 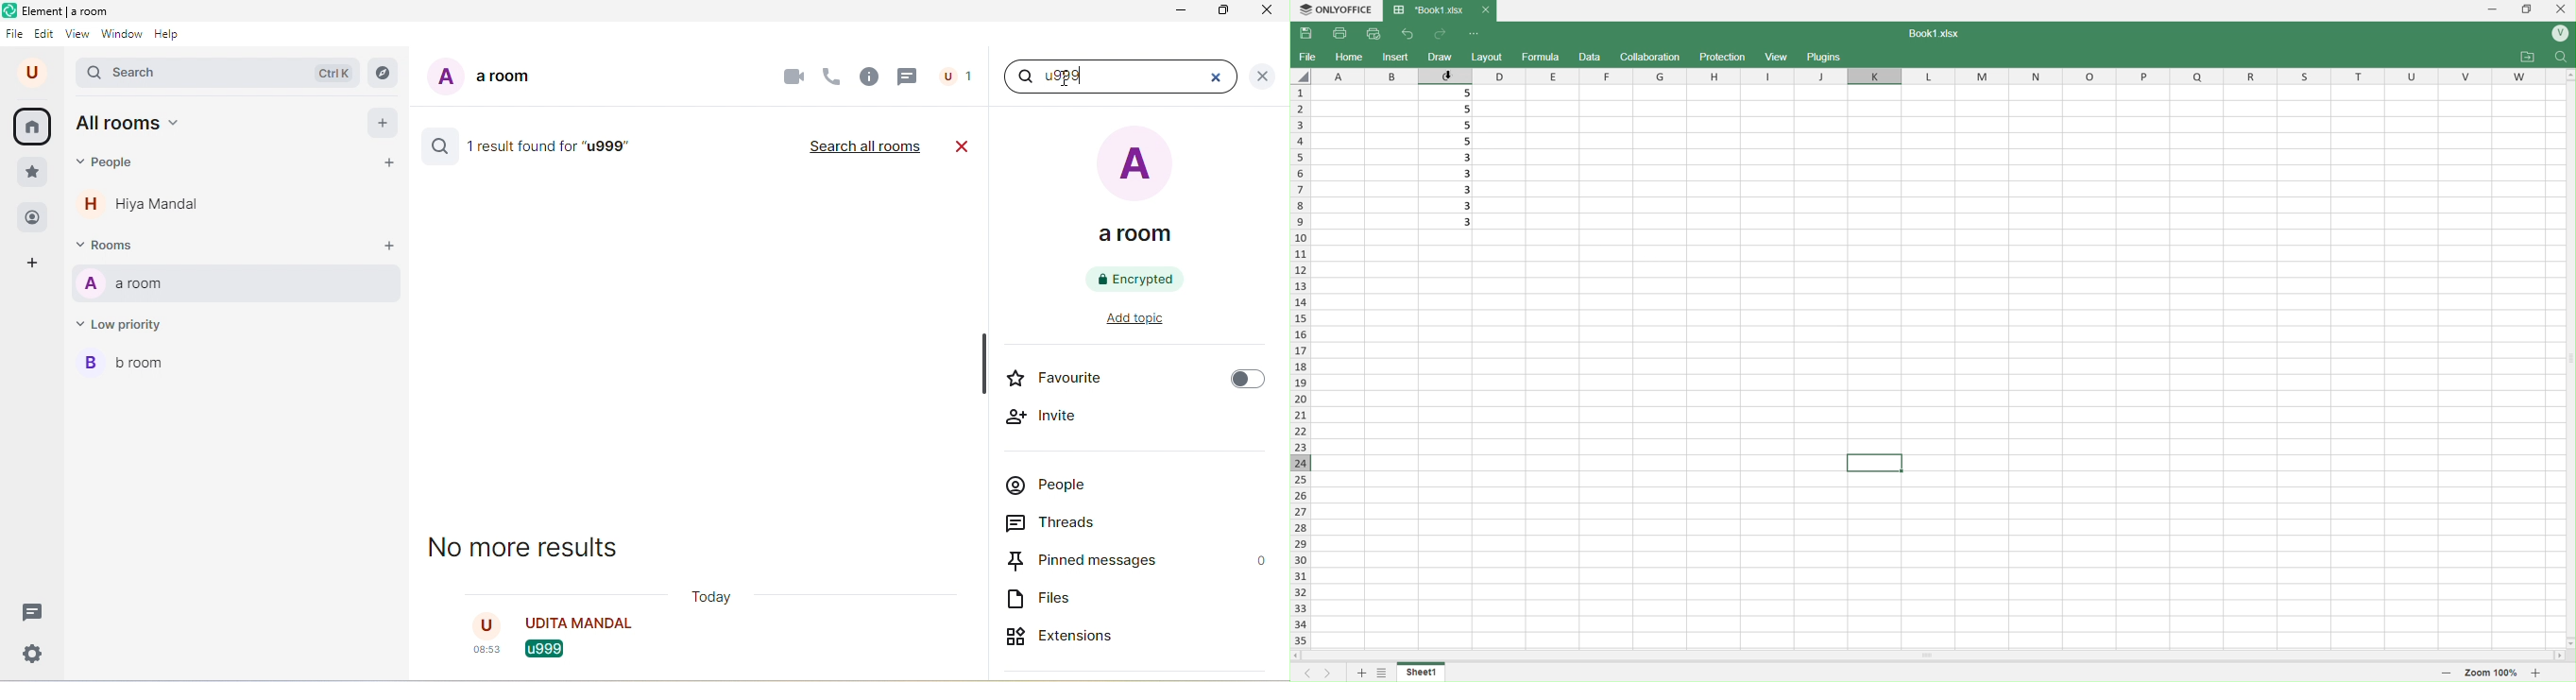 What do you see at coordinates (1308, 34) in the screenshot?
I see `Save` at bounding box center [1308, 34].